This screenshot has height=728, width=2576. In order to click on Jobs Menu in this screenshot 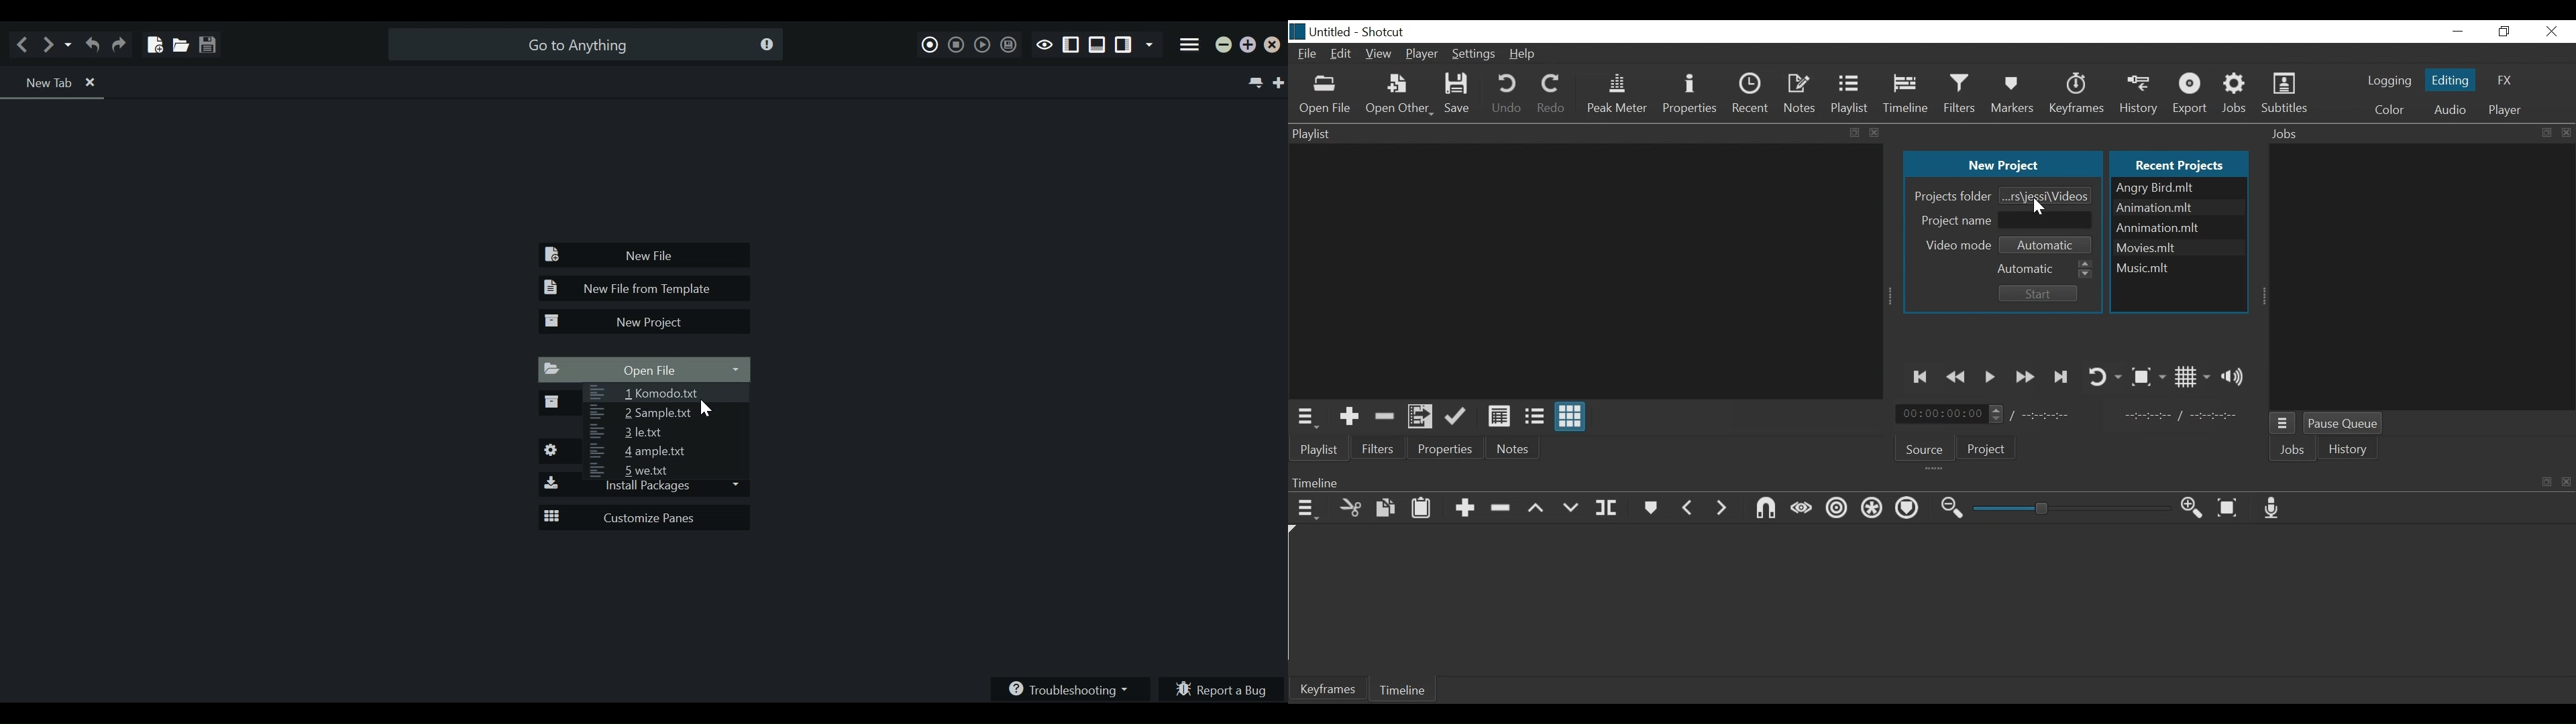, I will do `click(2284, 425)`.